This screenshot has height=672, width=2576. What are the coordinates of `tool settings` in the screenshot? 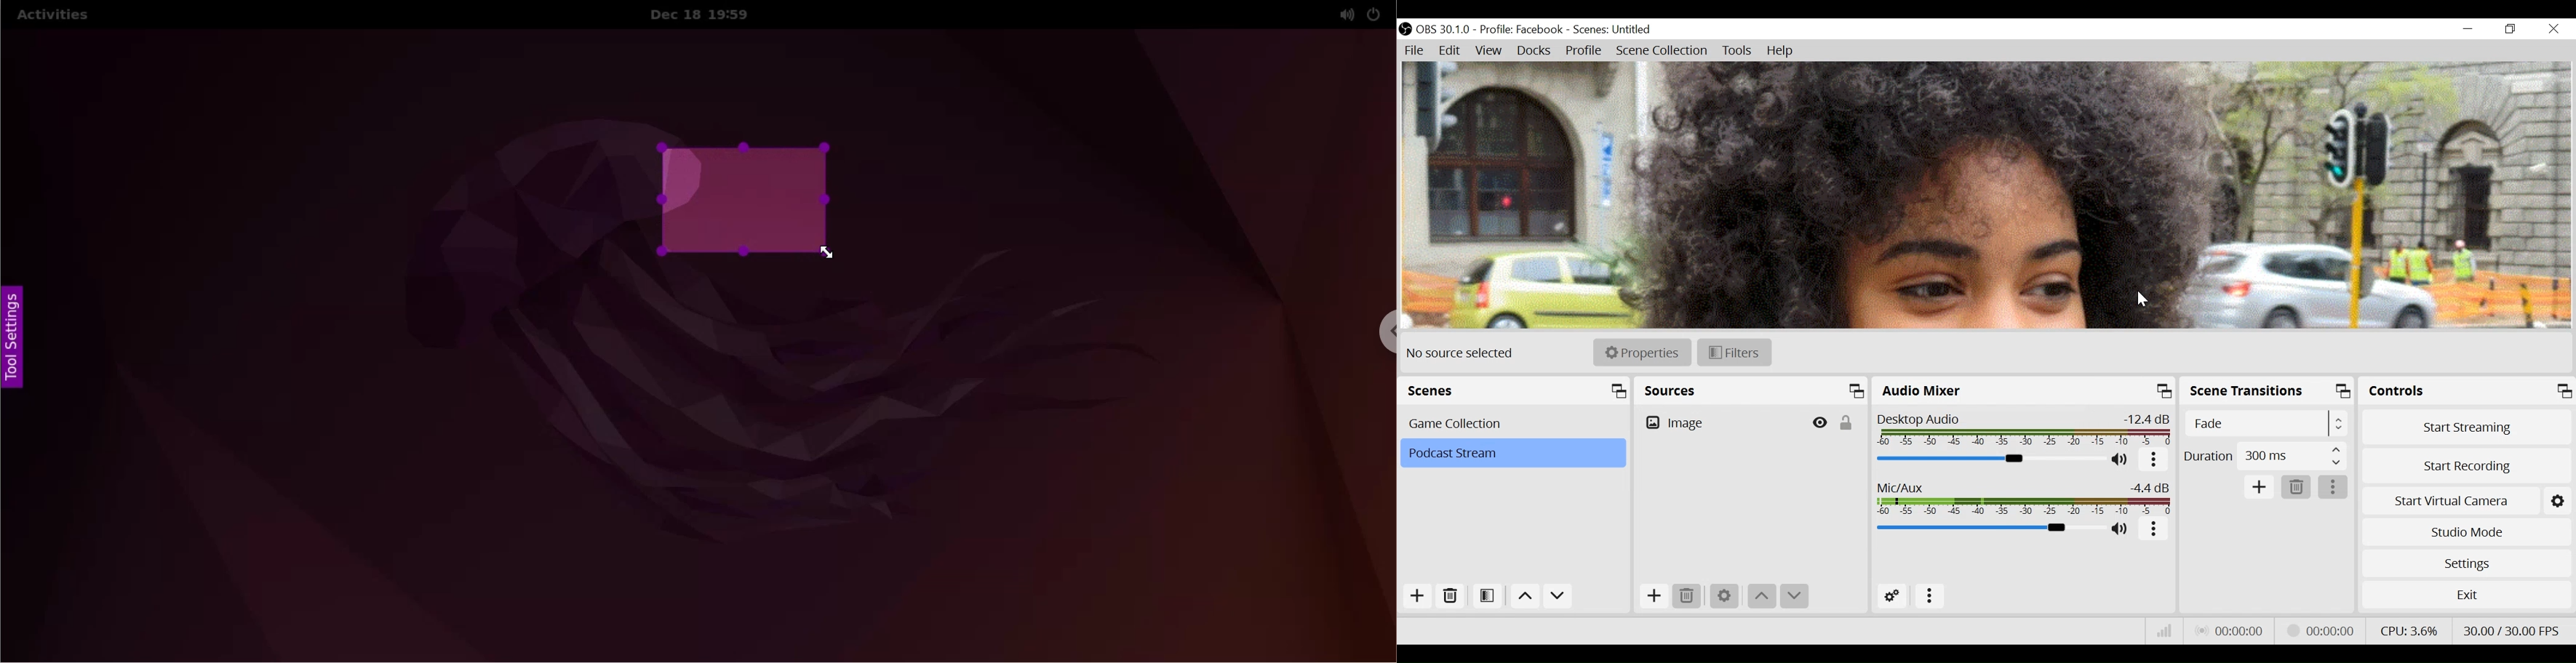 It's located at (12, 341).